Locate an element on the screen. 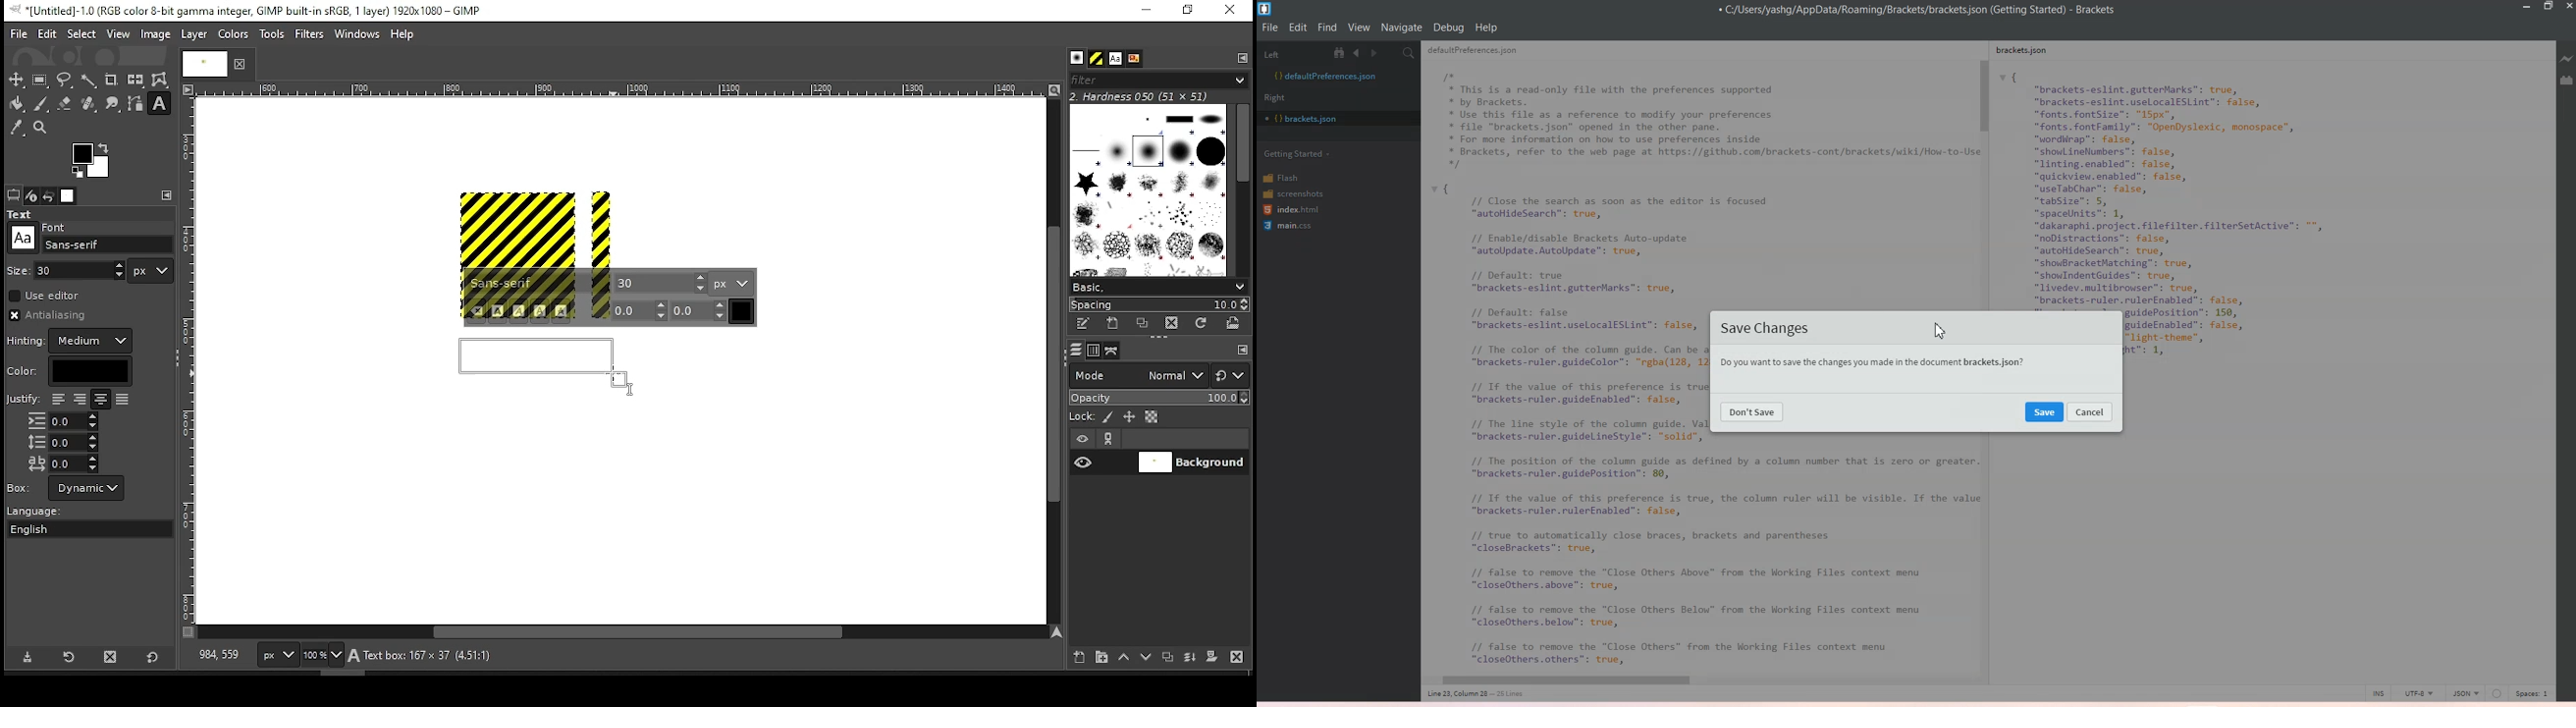 This screenshot has width=2576, height=728. selection tool is located at coordinates (17, 80).